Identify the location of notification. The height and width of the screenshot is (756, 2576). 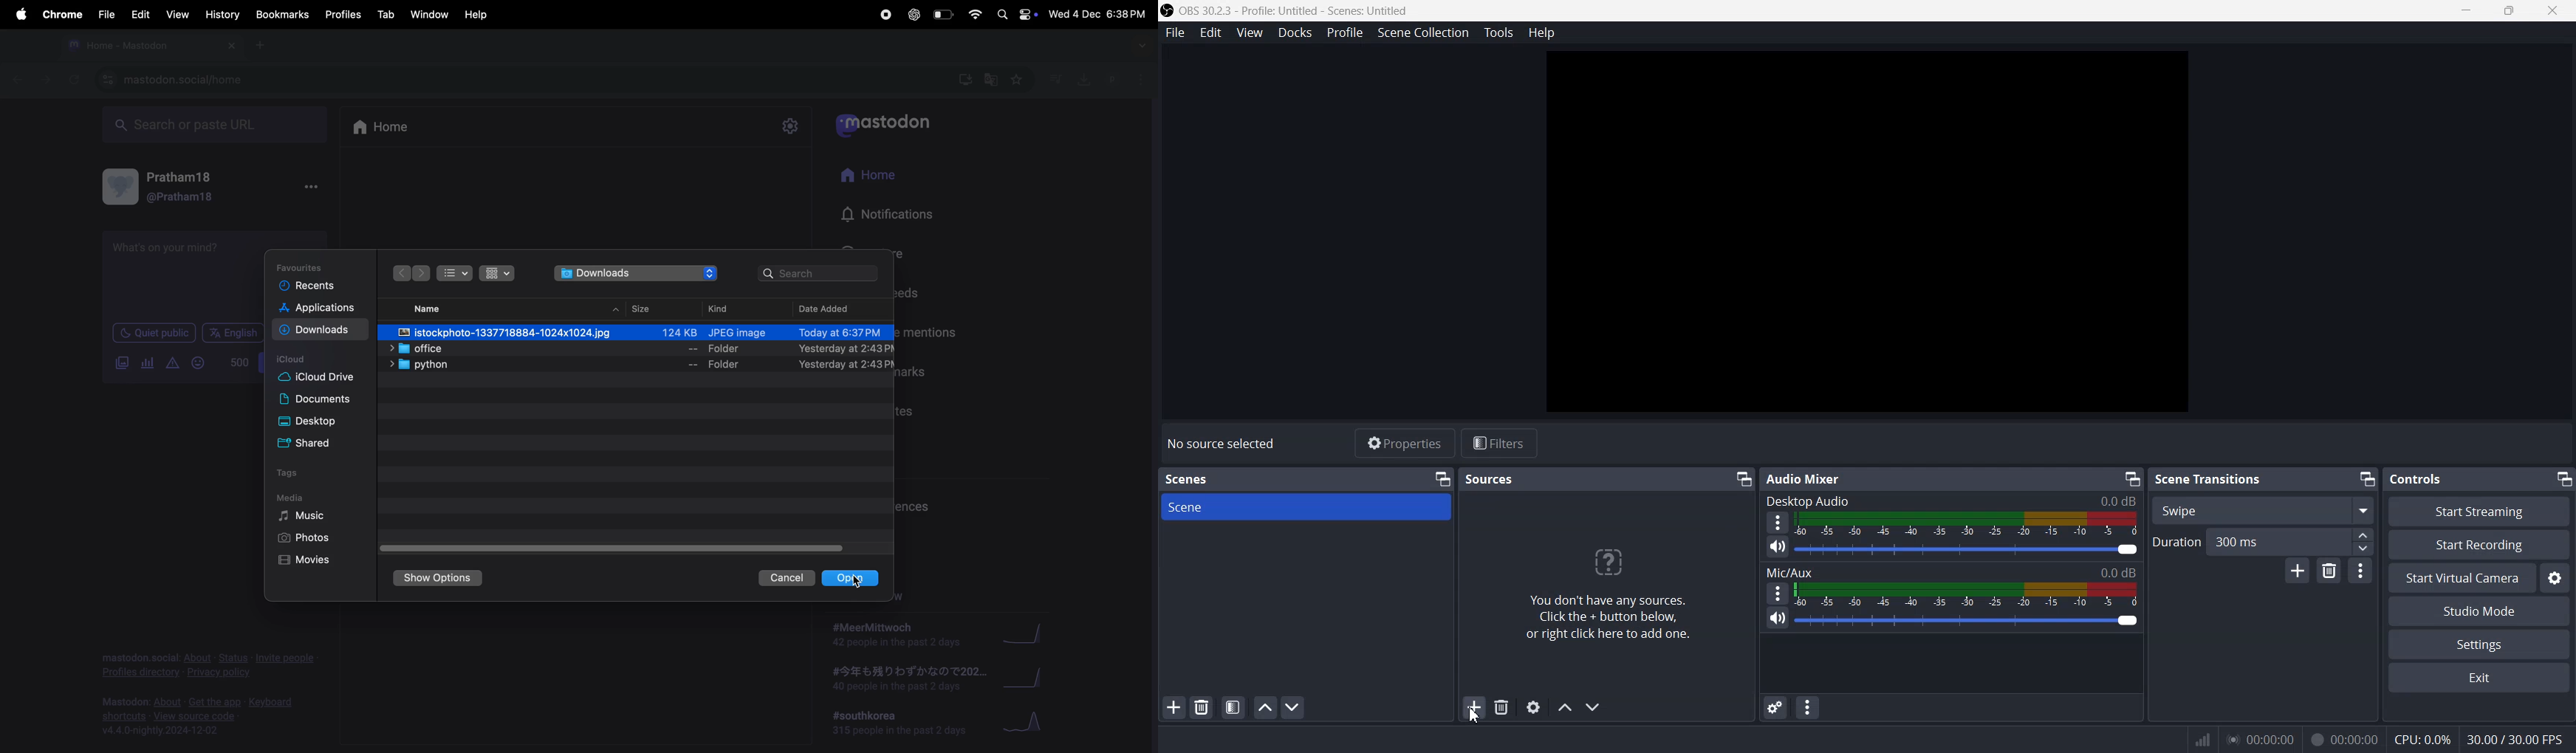
(896, 219).